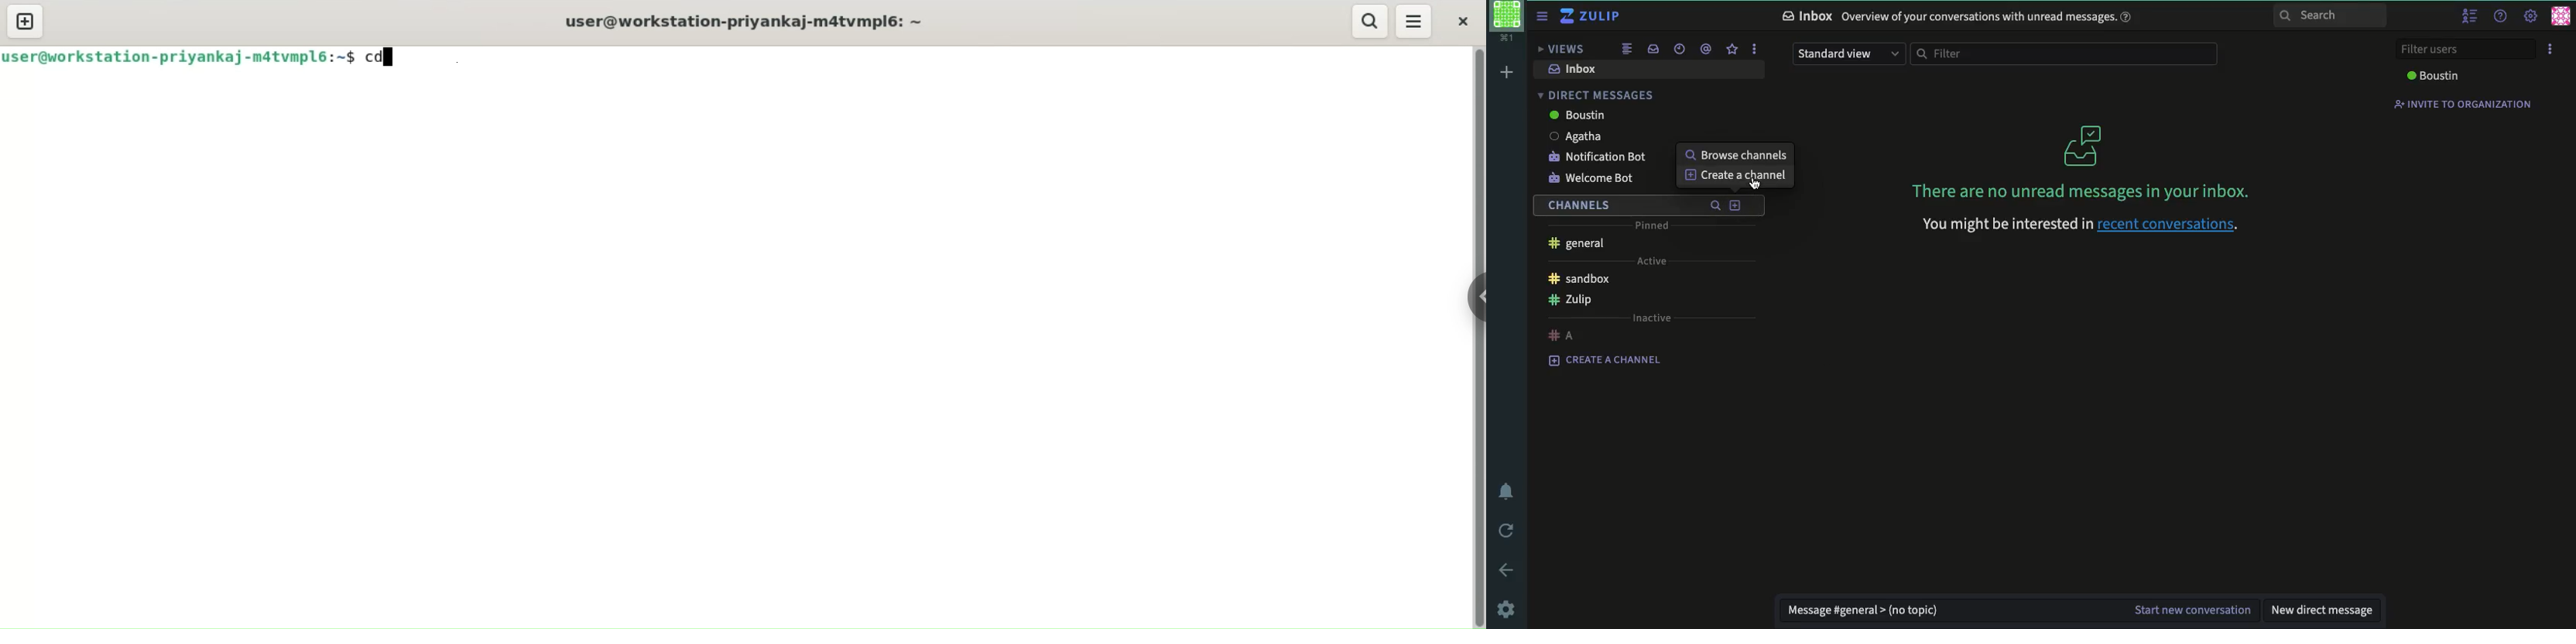  Describe the element at coordinates (1592, 158) in the screenshot. I see `notification bot` at that location.